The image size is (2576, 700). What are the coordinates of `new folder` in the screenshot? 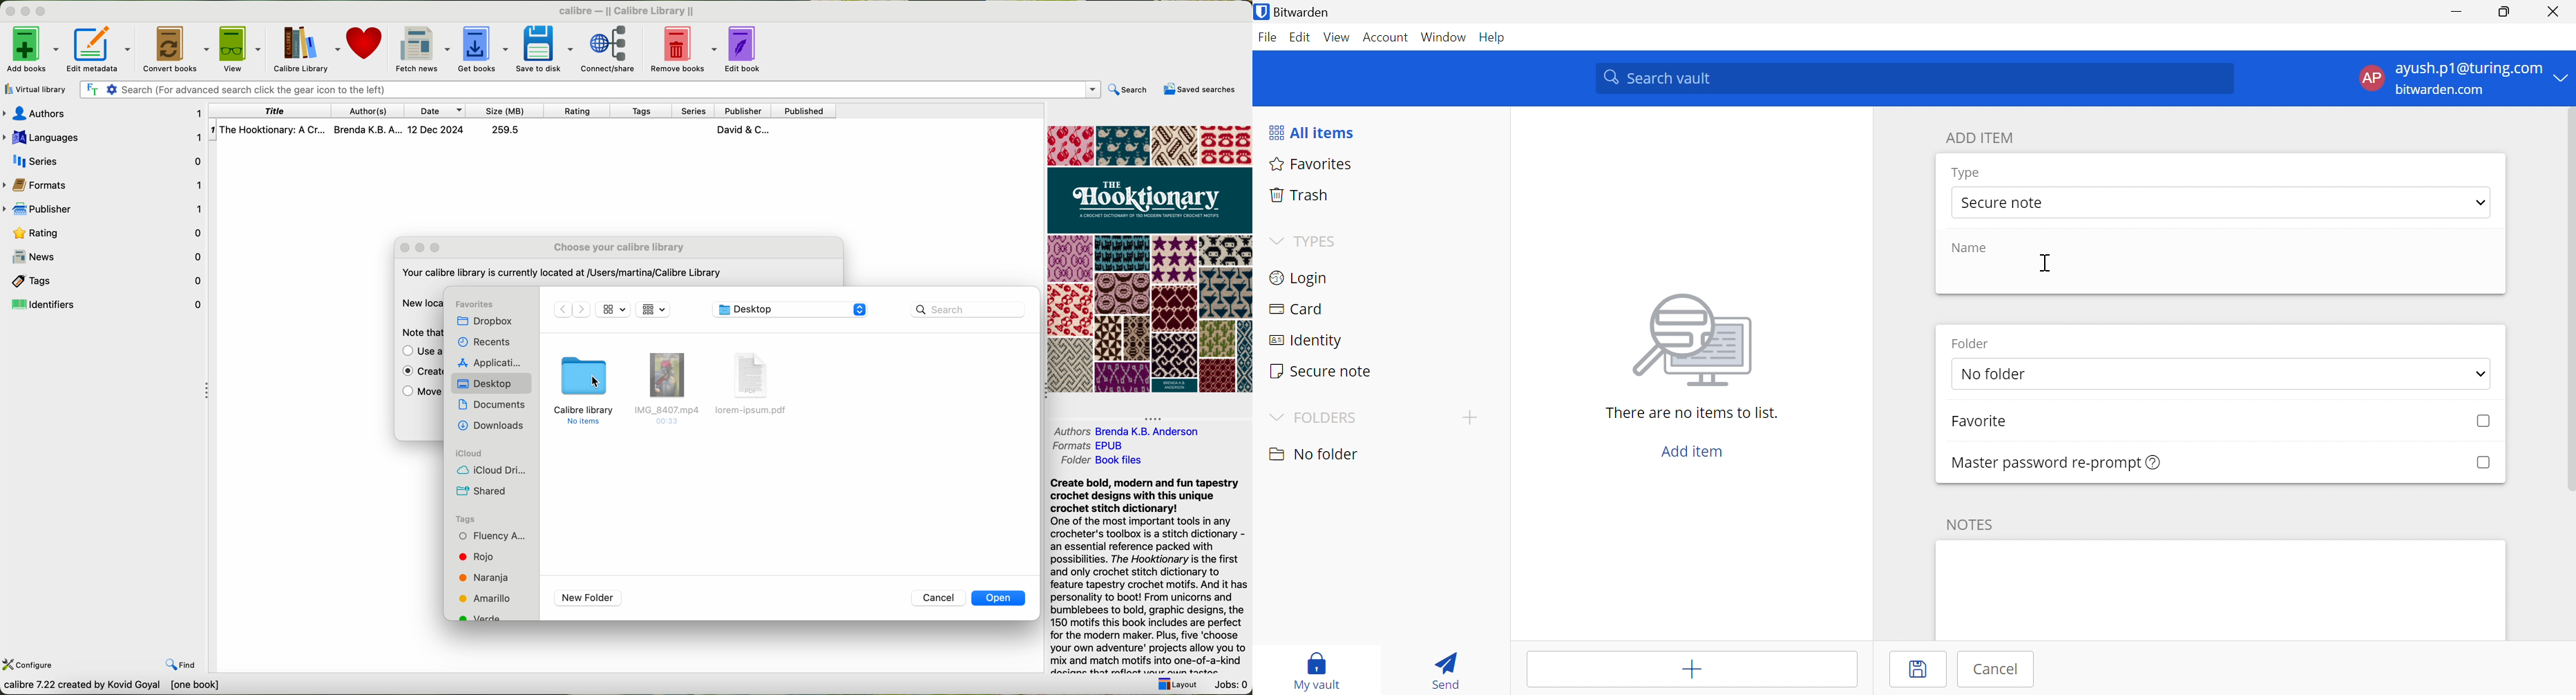 It's located at (588, 599).